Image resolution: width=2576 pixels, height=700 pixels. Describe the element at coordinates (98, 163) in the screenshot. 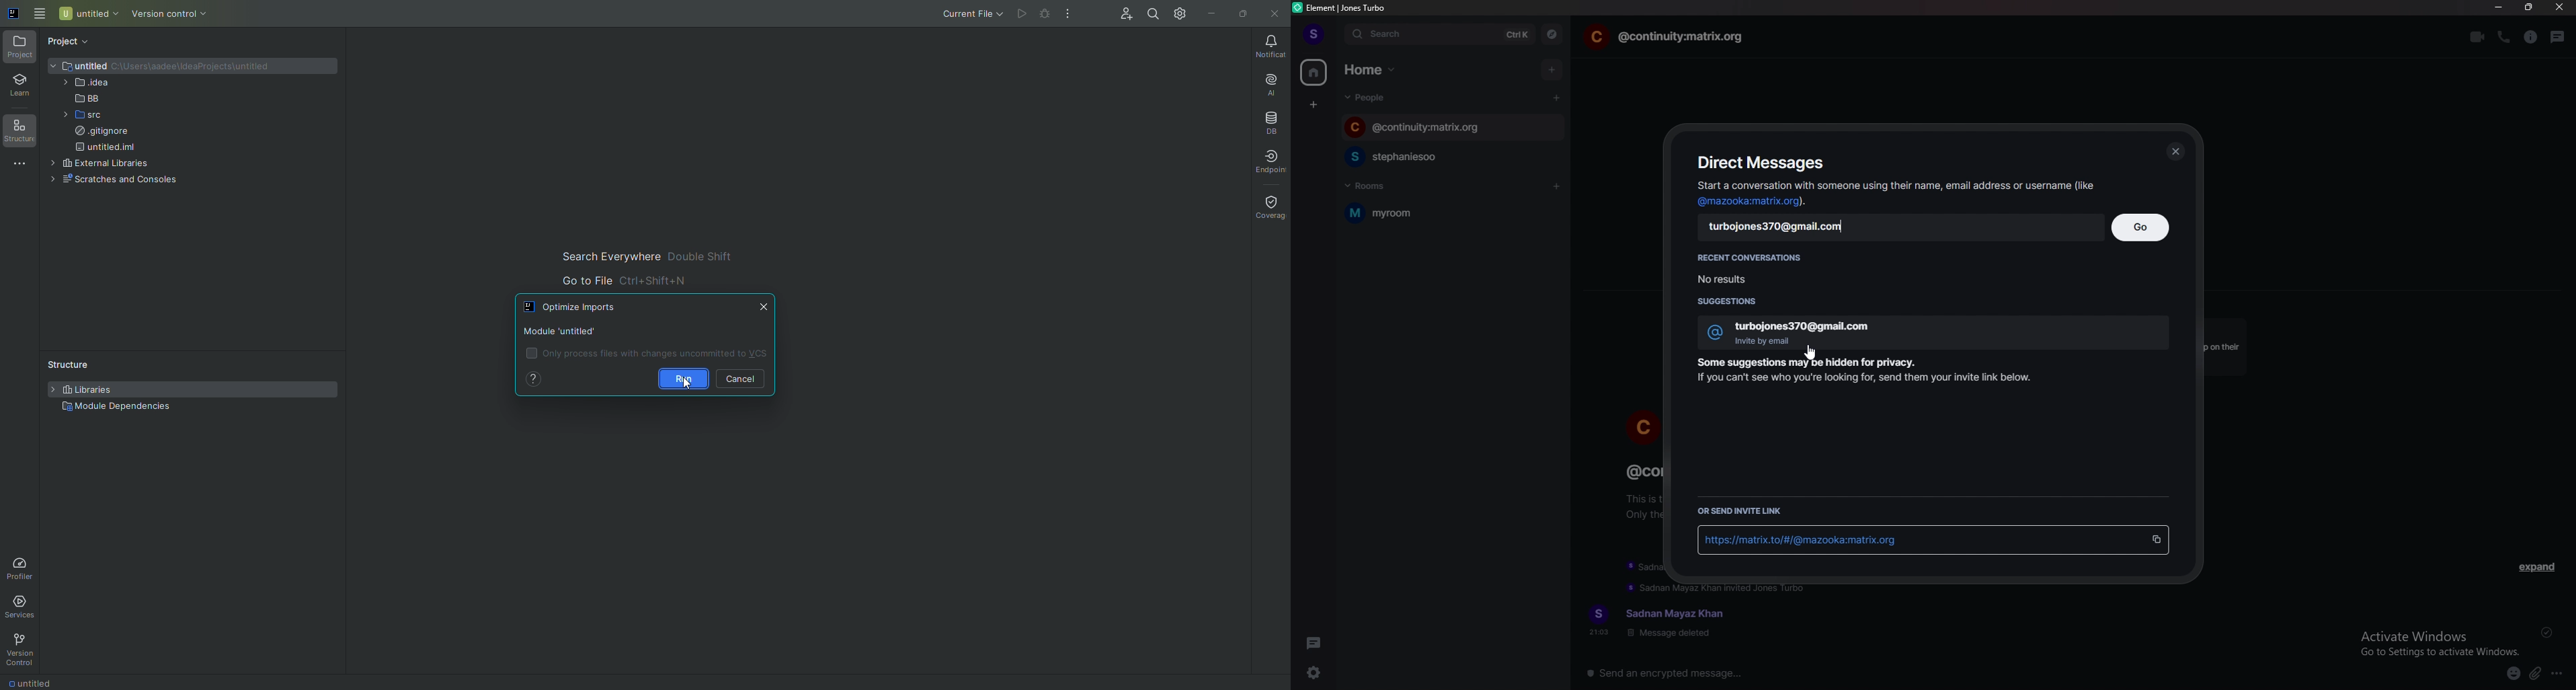

I see `External Libraries` at that location.